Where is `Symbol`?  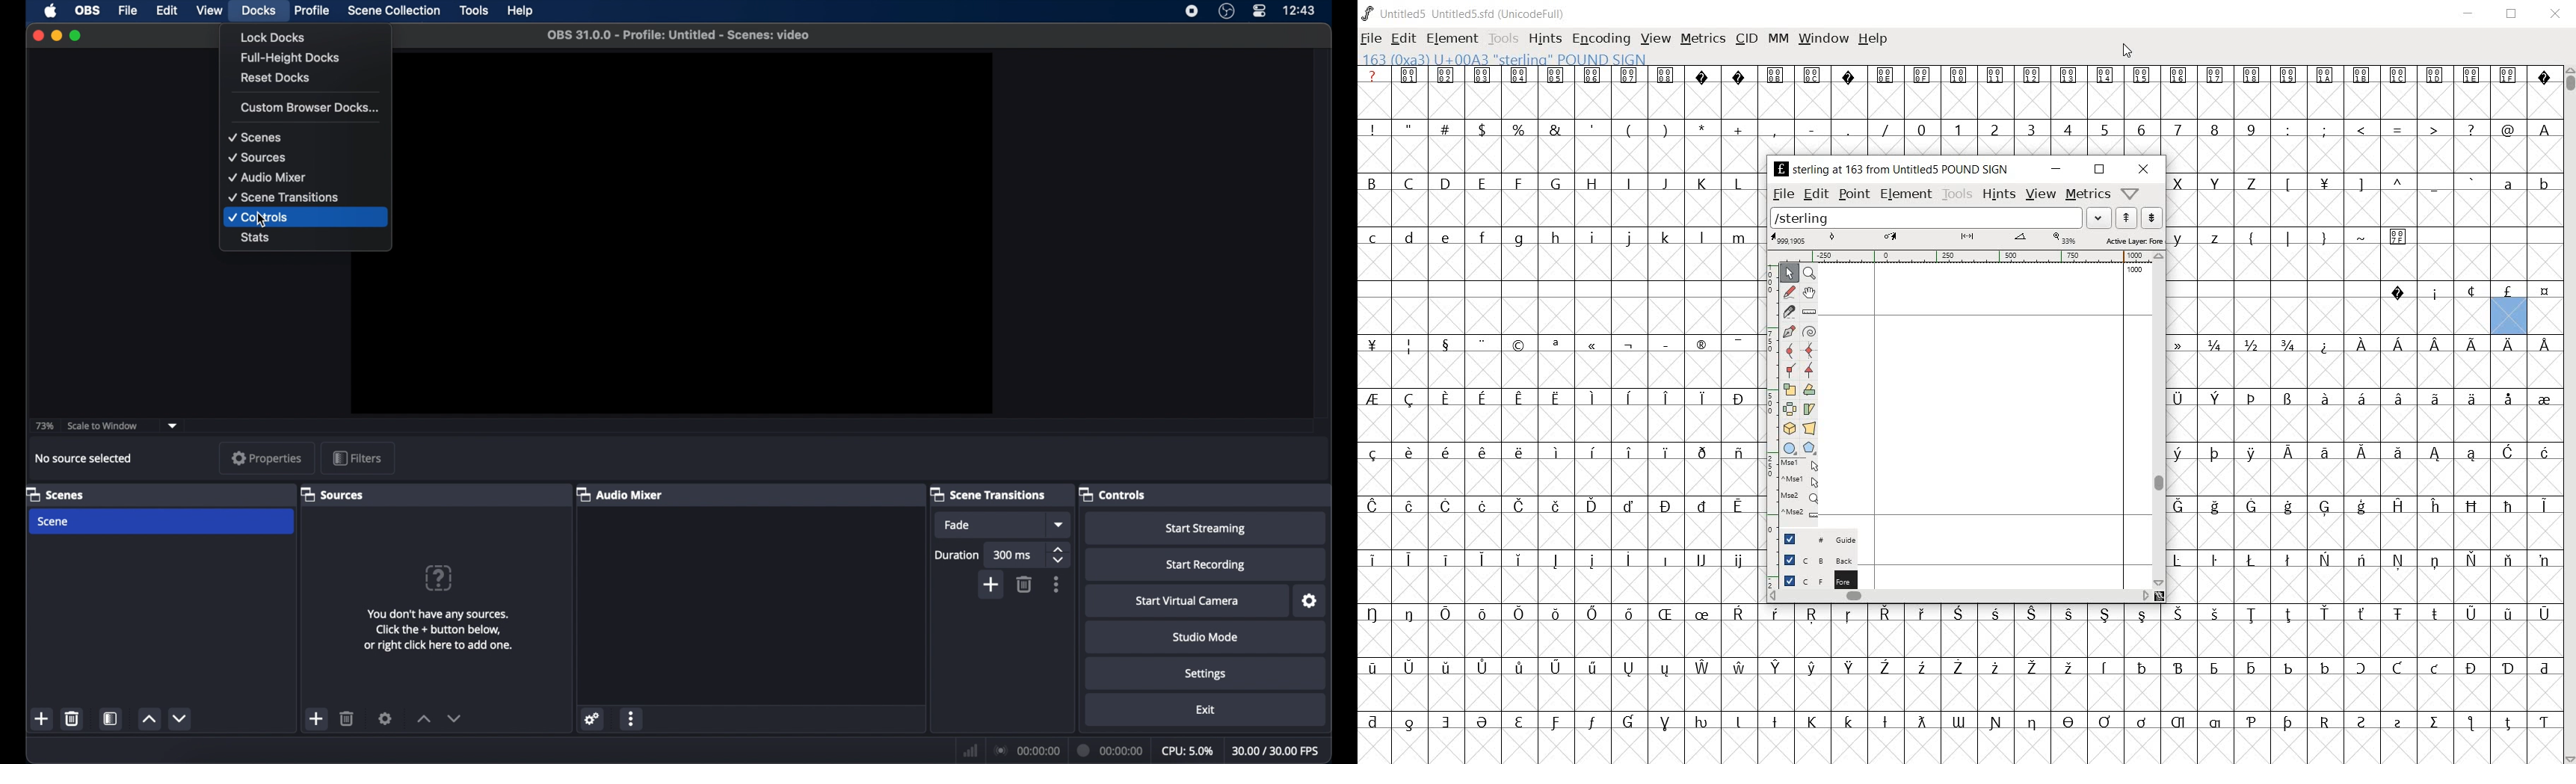
Symbol is located at coordinates (2182, 398).